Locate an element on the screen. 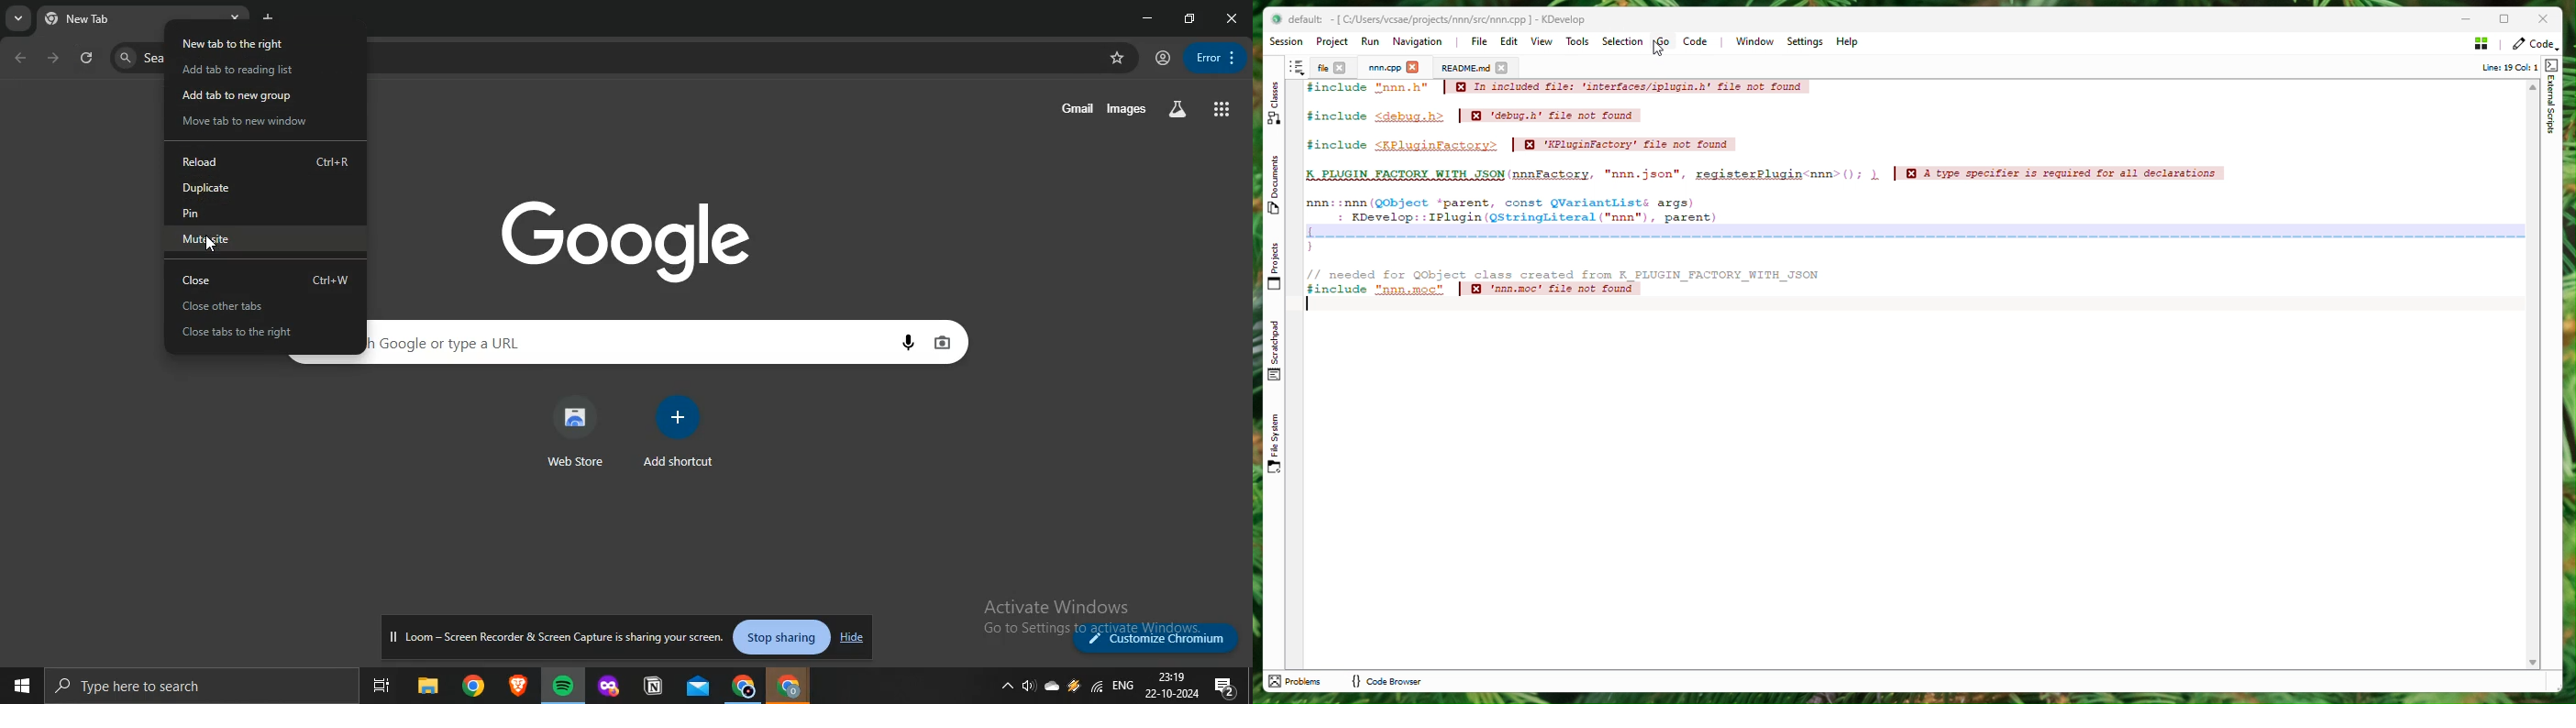 Image resolution: width=2576 pixels, height=728 pixels. wifi is located at coordinates (1095, 686).